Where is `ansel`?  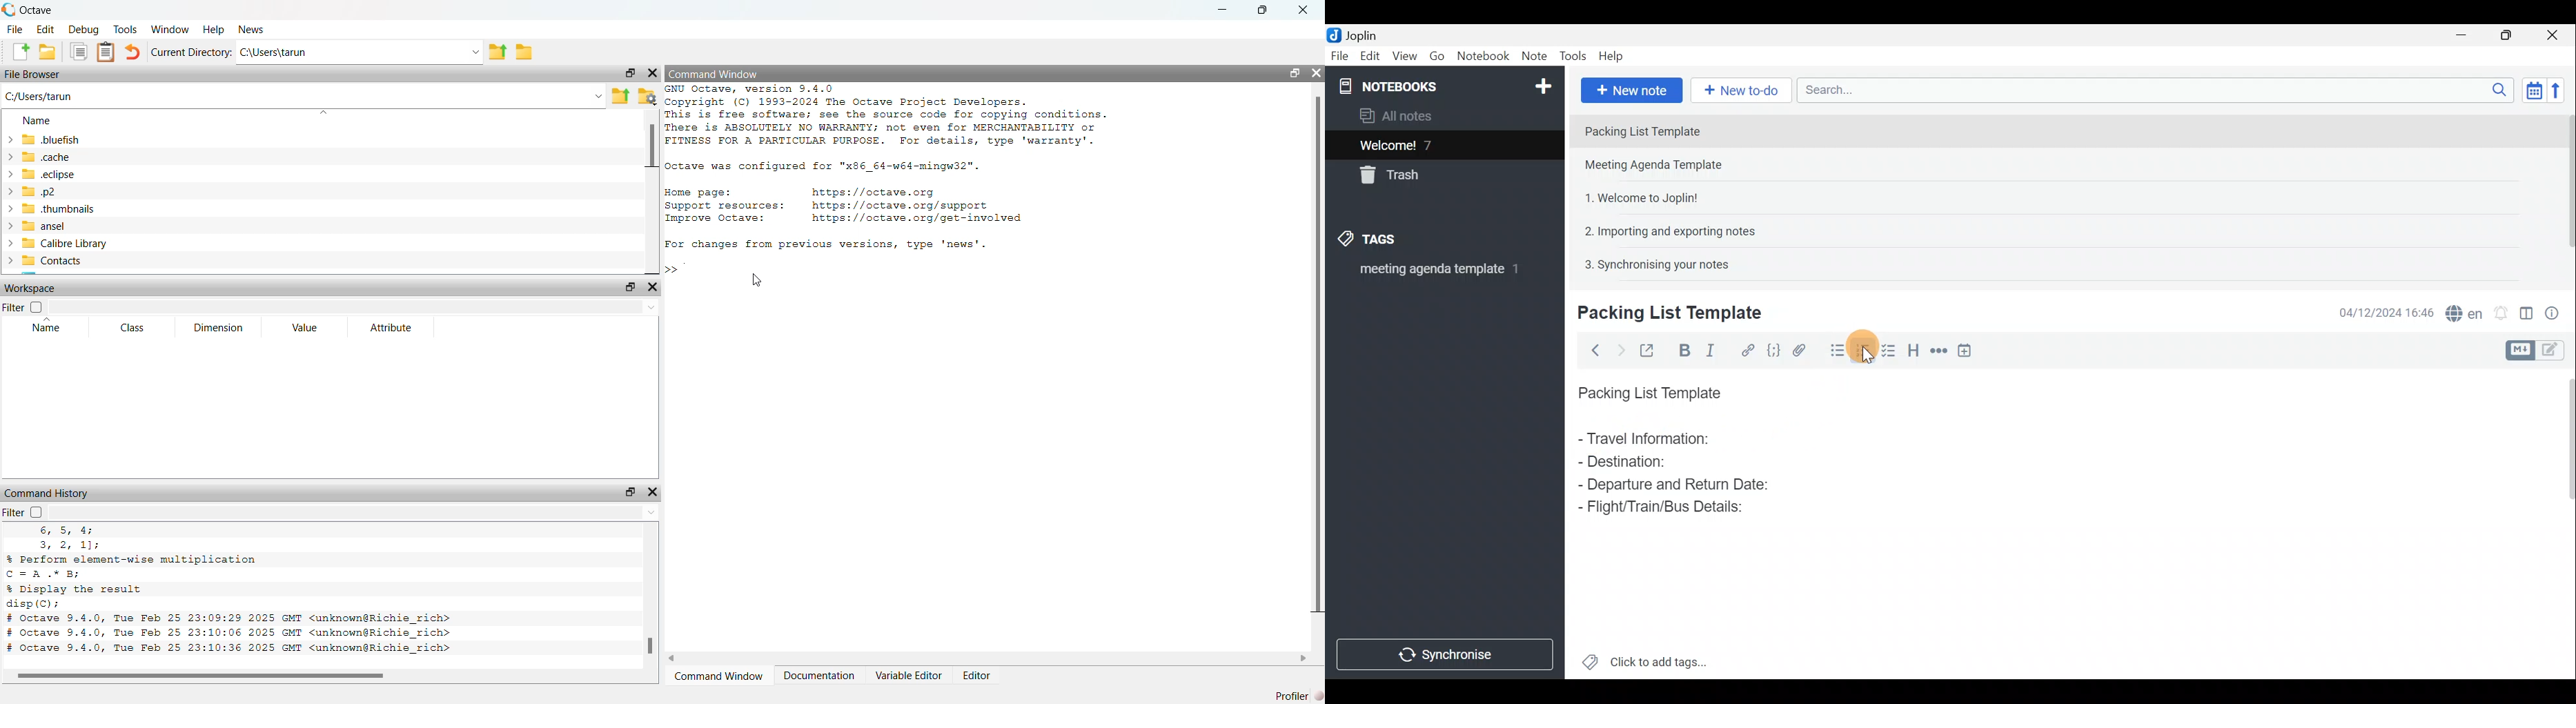
ansel is located at coordinates (35, 226).